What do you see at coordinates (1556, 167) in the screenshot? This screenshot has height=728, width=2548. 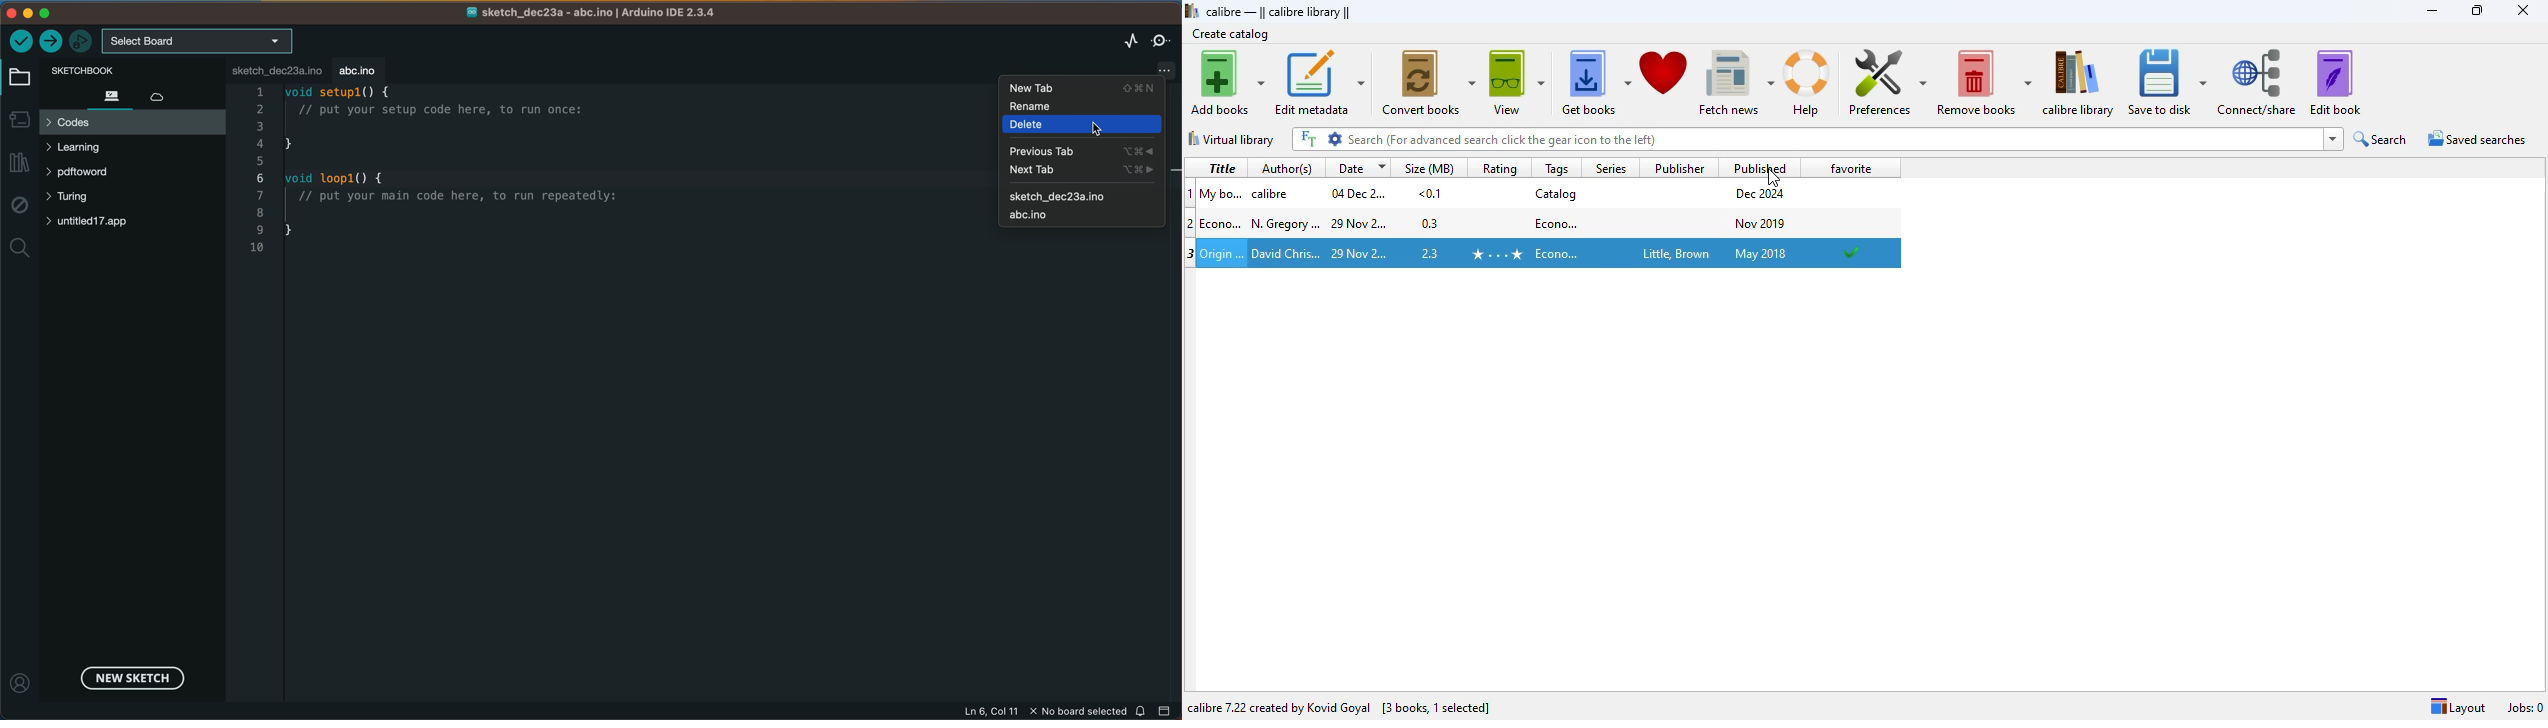 I see `tags` at bounding box center [1556, 167].